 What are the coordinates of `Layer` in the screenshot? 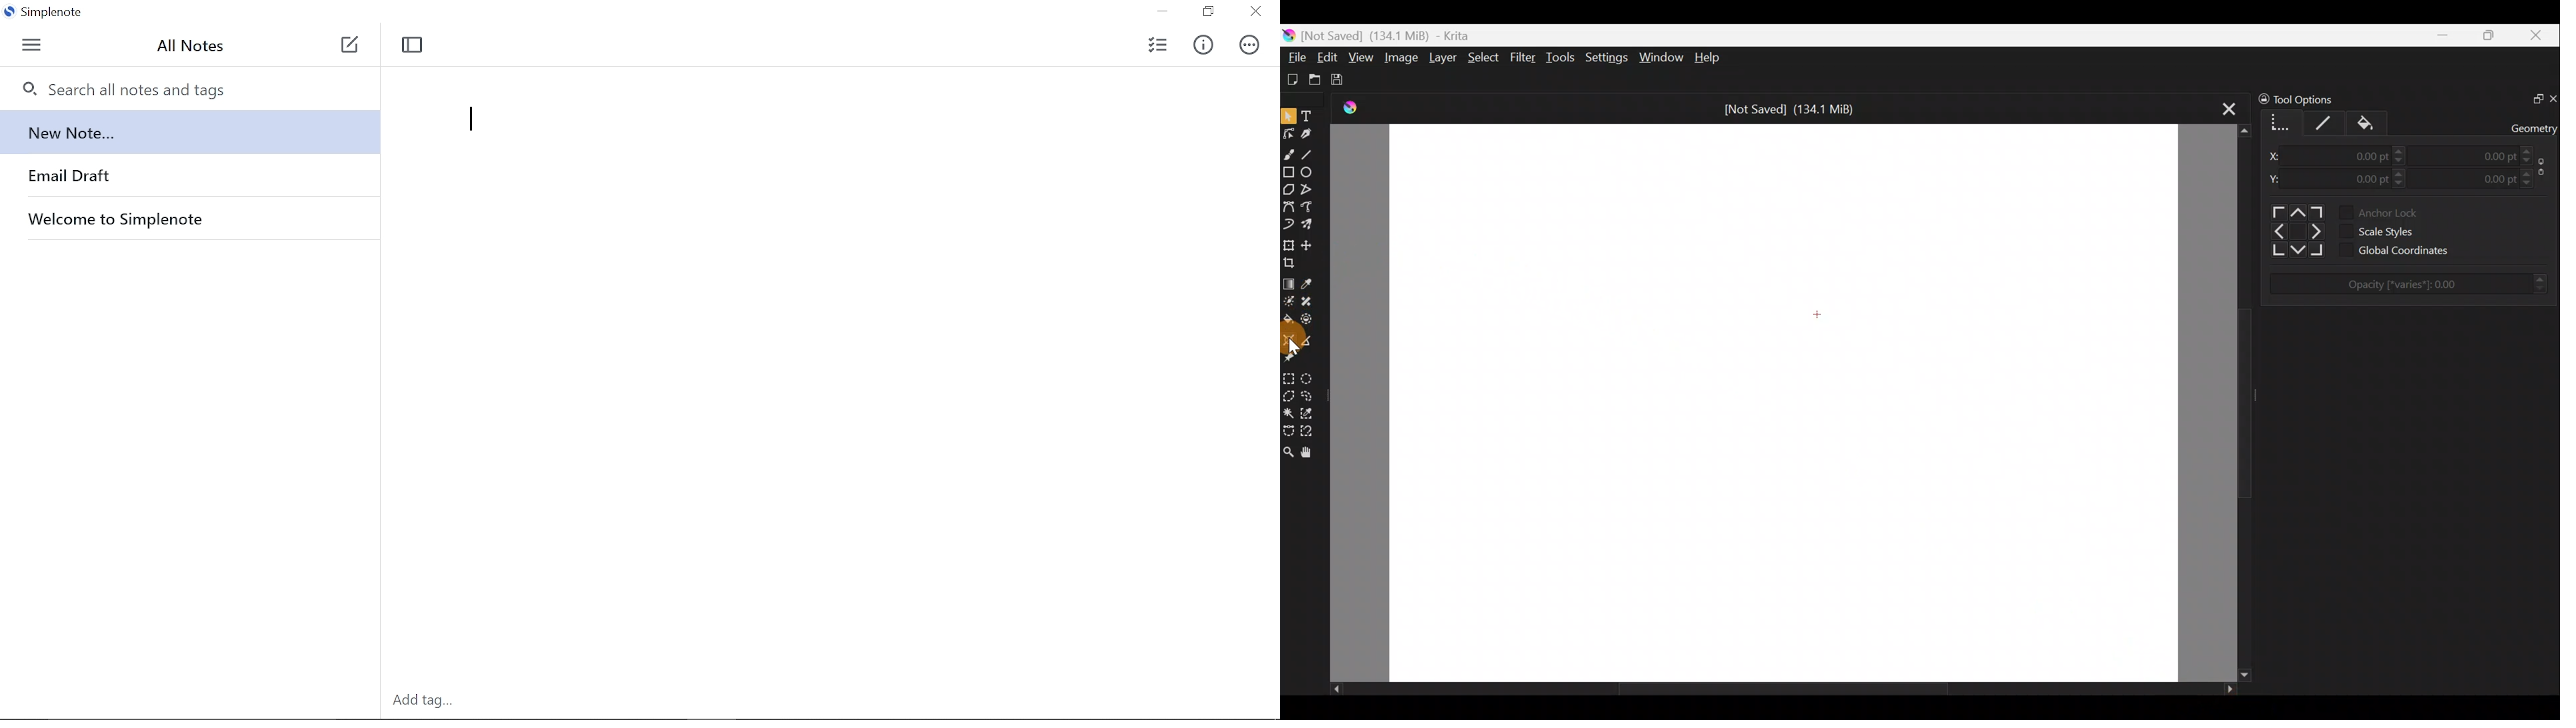 It's located at (1441, 58).